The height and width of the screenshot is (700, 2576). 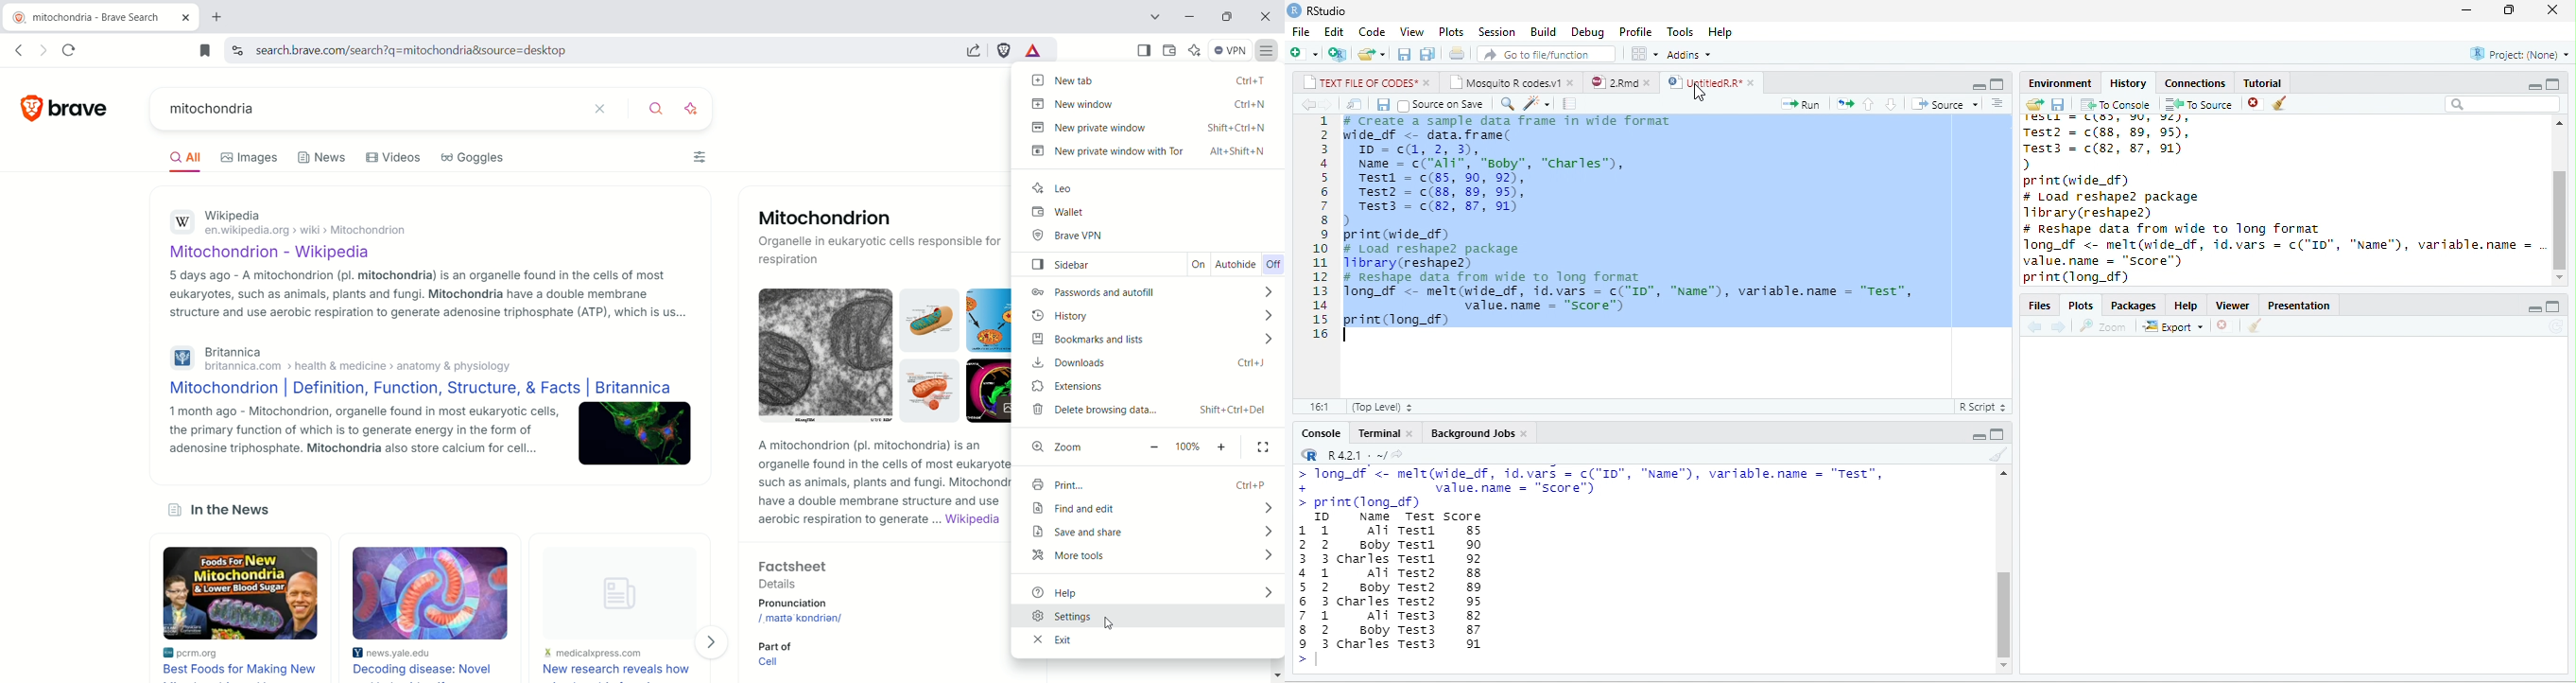 What do you see at coordinates (1640, 299) in the screenshot?
I see `# Reshape data from wide to long format

Tong_df <- melt(wide_df, id.vars = c("ID", "Name"), variable.name = "Test",
value.name = “score”)

print(long_df)` at bounding box center [1640, 299].